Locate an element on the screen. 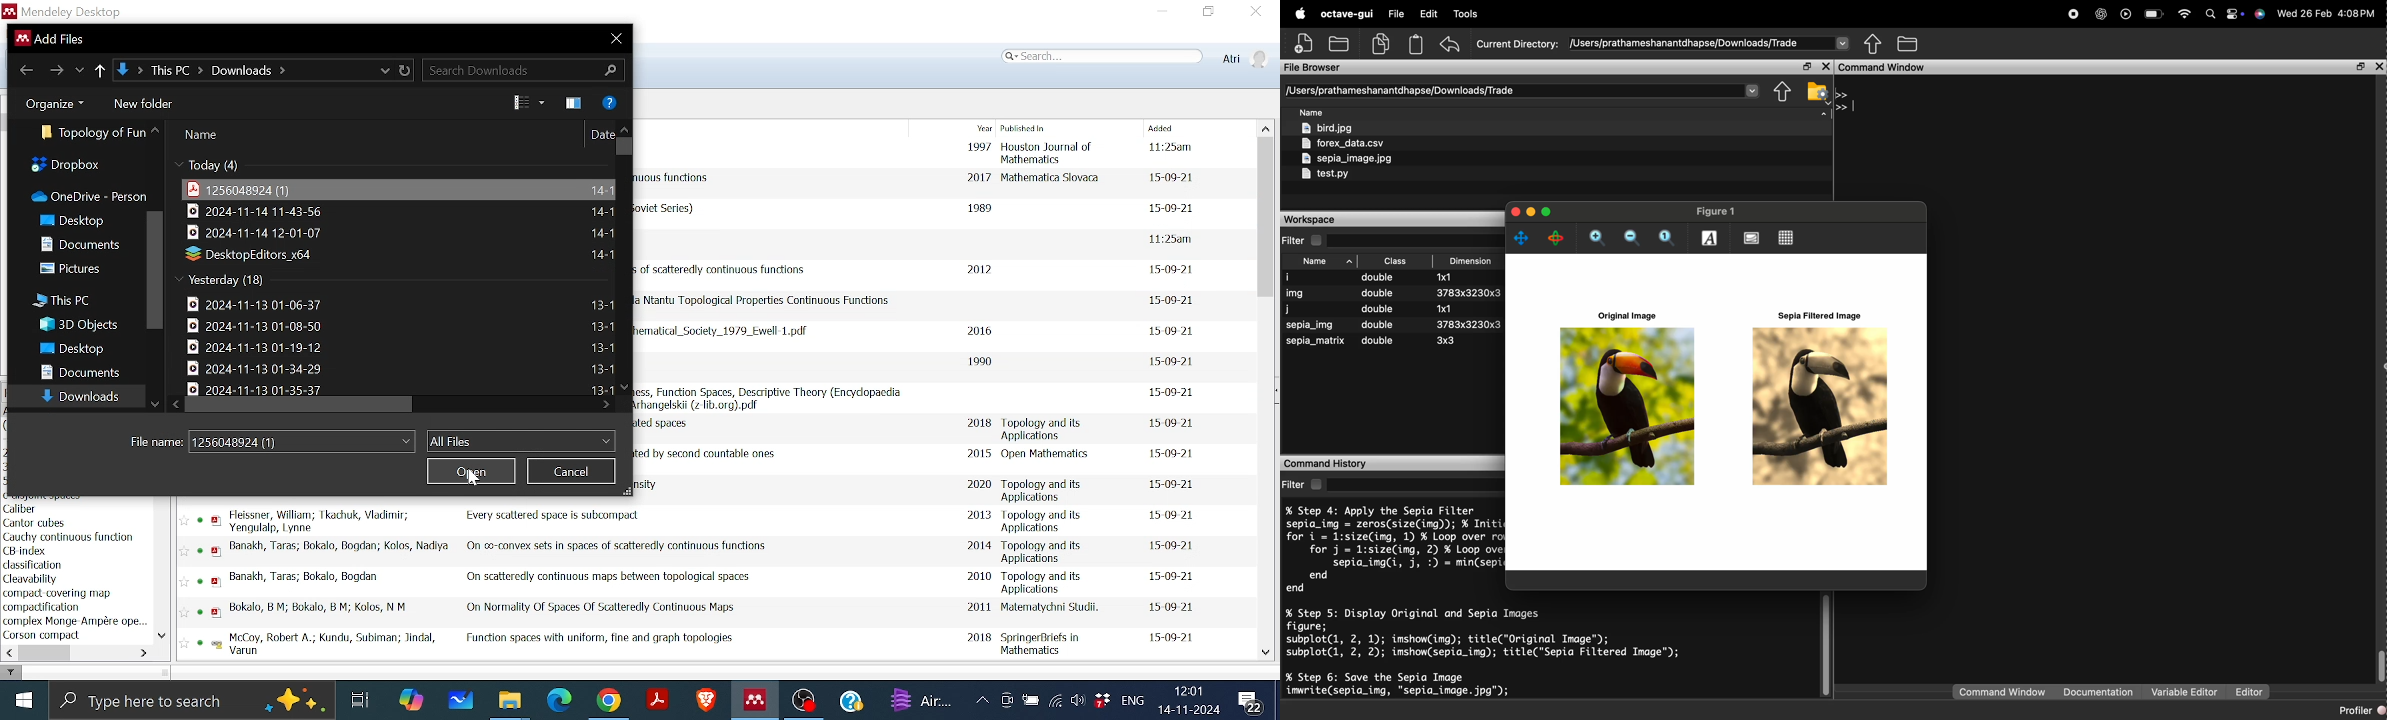 Image resolution: width=2408 pixels, height=728 pixels. Up to previous folder is located at coordinates (101, 69).